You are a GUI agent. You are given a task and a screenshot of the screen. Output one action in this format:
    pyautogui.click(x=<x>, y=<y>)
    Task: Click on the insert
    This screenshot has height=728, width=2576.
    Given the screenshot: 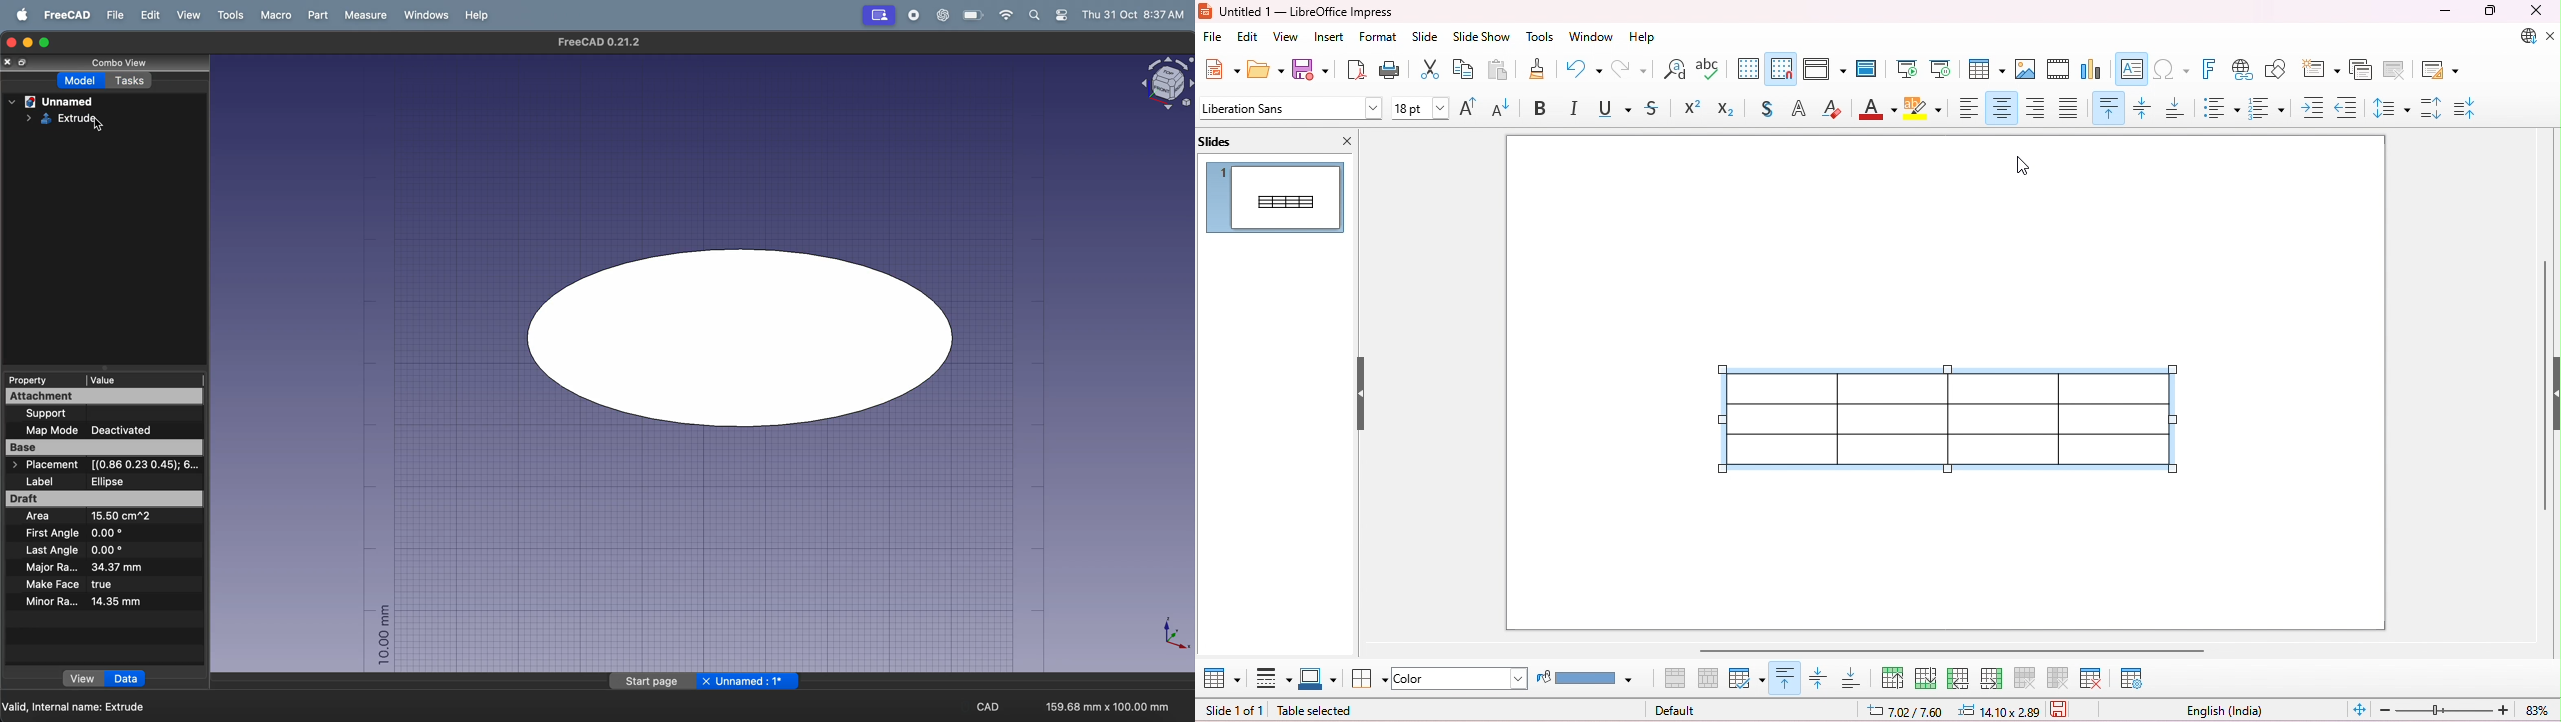 What is the action you would take?
    pyautogui.click(x=1329, y=37)
    